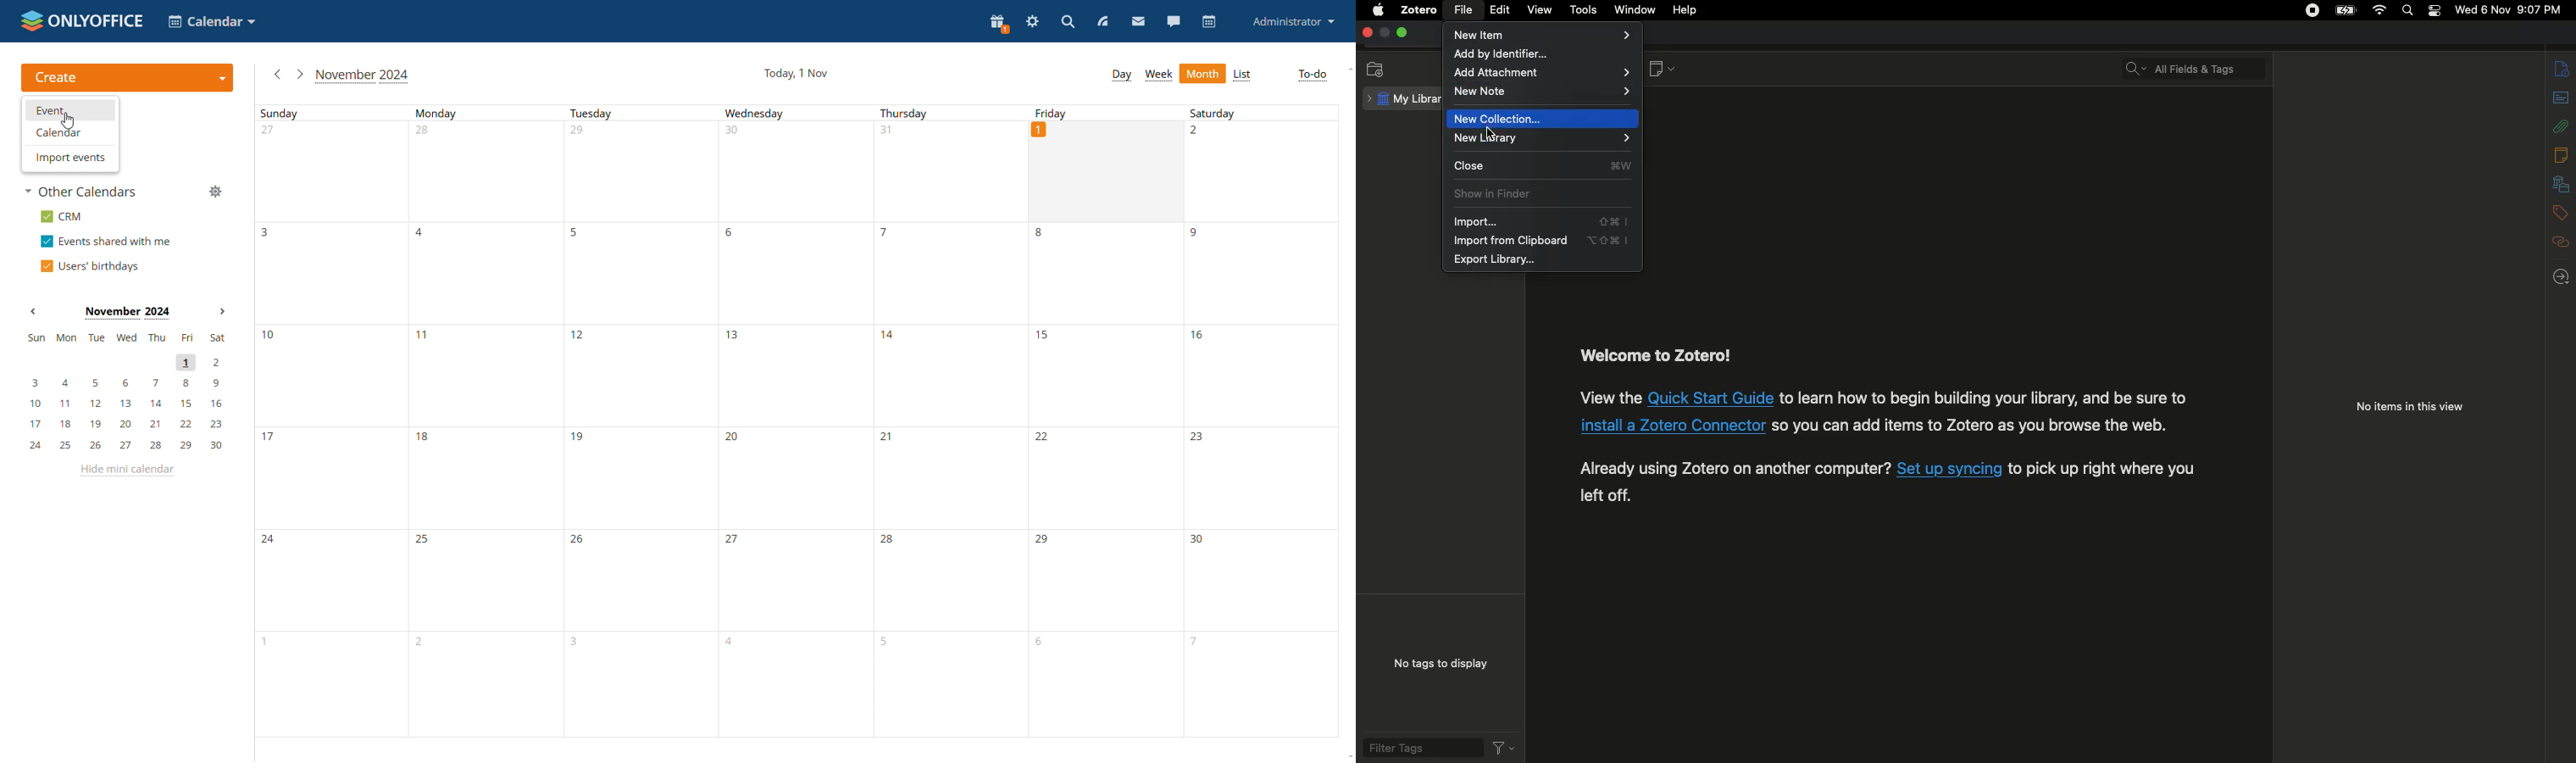  What do you see at coordinates (2198, 64) in the screenshot?
I see `All files and tags` at bounding box center [2198, 64].